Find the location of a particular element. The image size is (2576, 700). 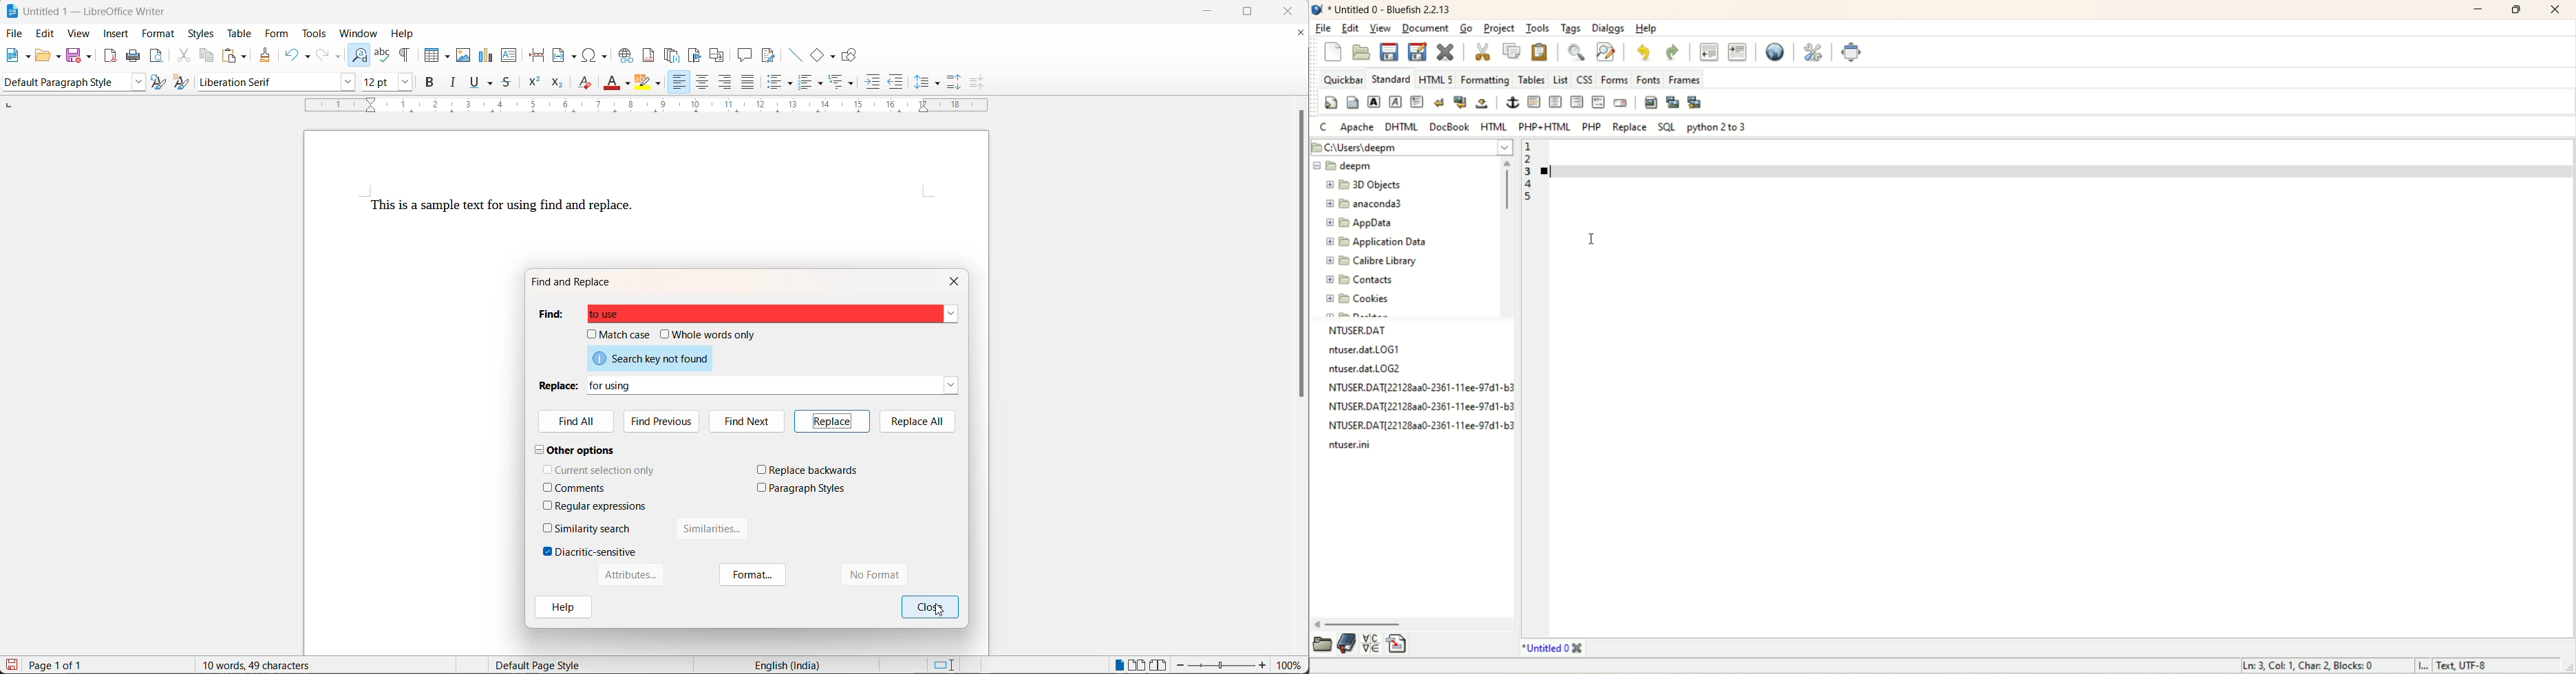

replace all is located at coordinates (918, 420).